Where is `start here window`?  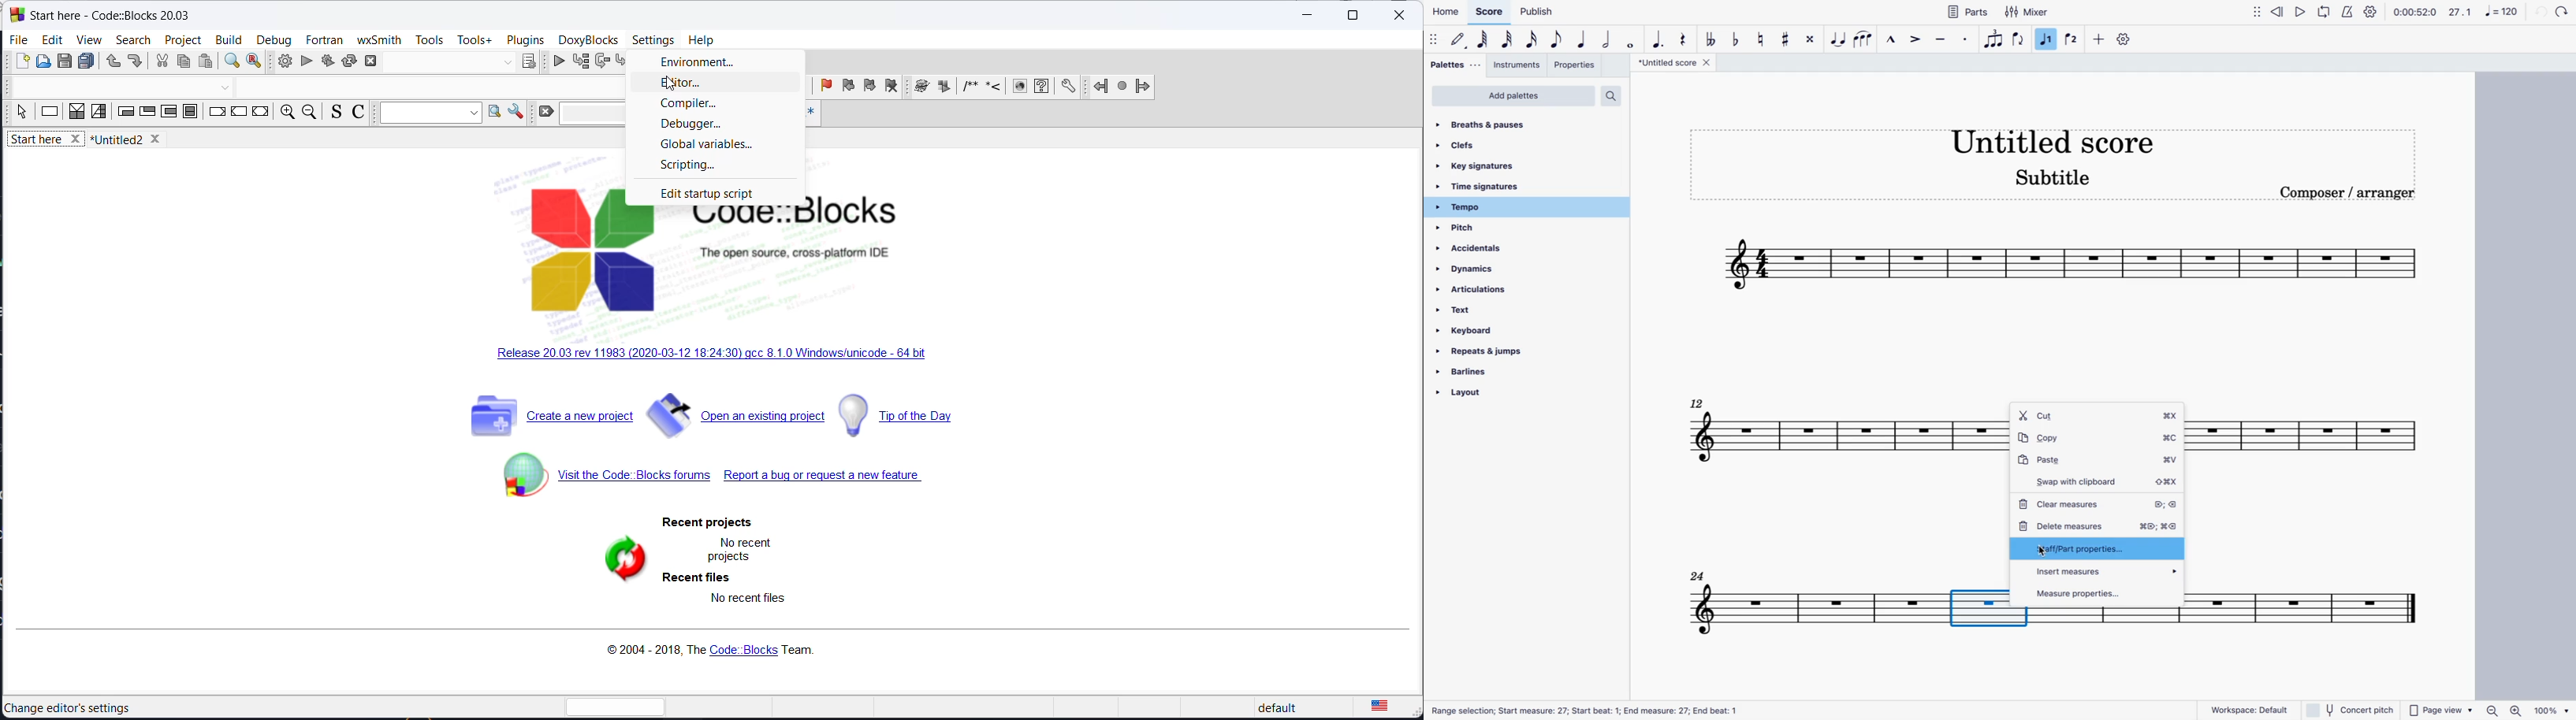
start here window is located at coordinates (107, 13).